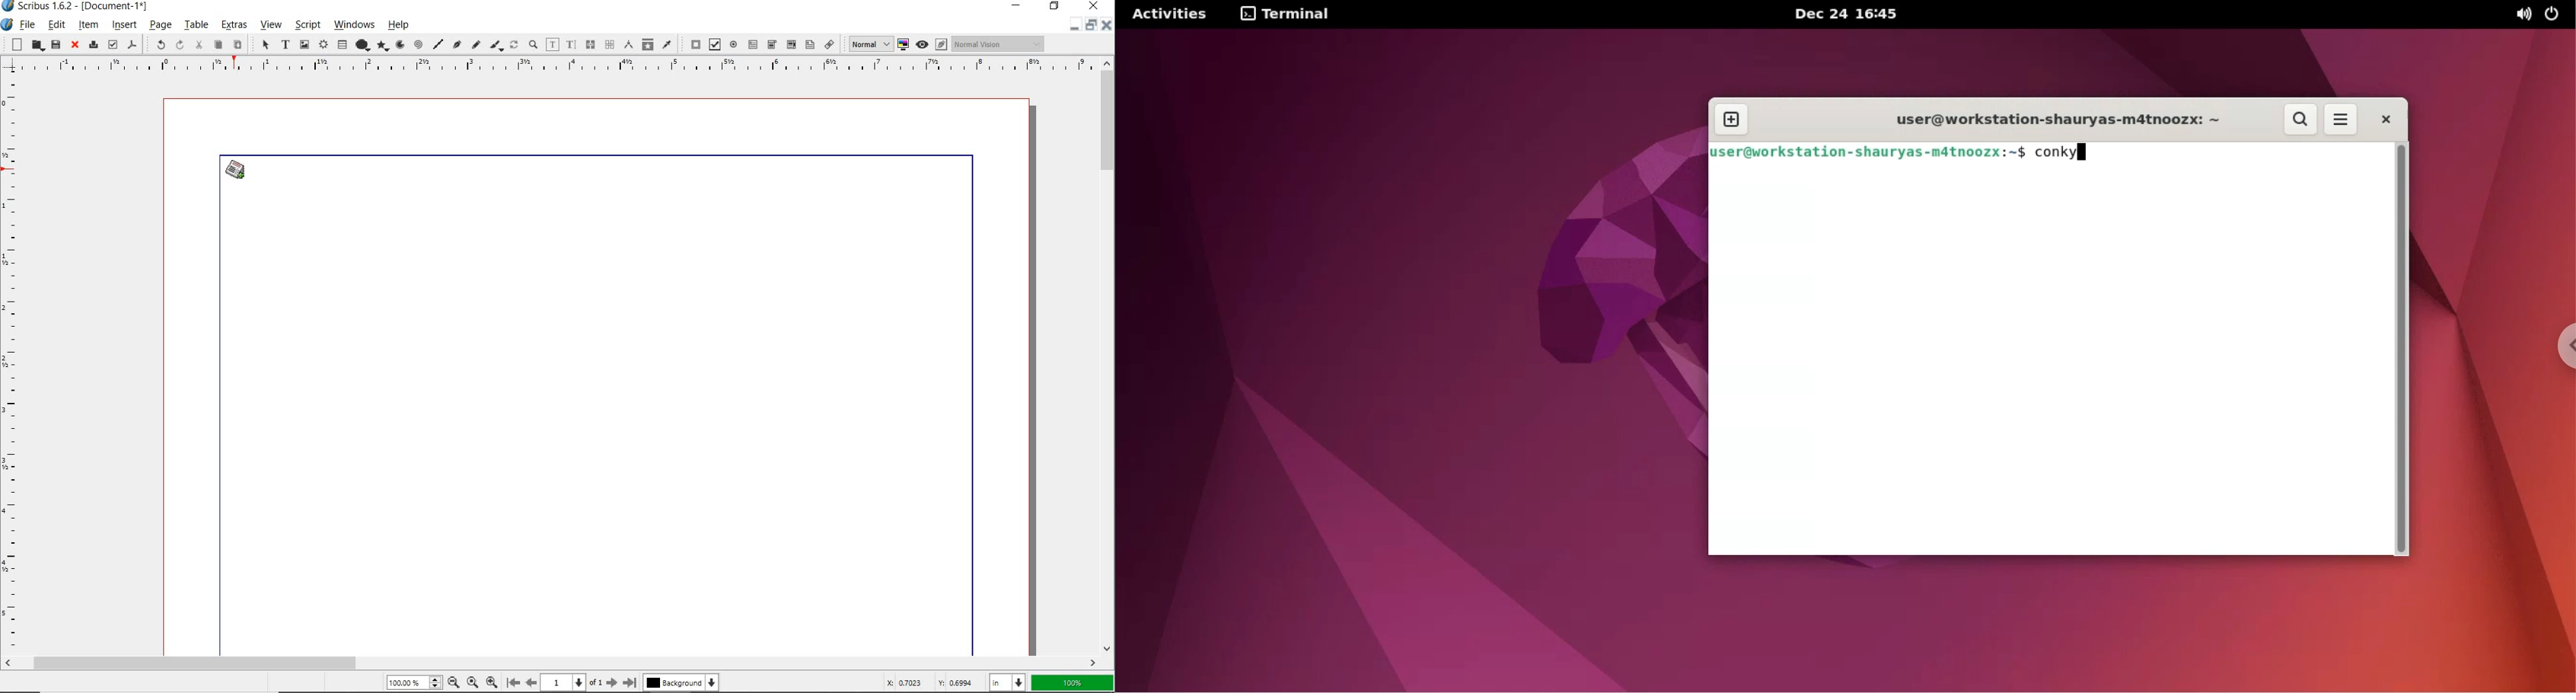 The image size is (2576, 700). I want to click on Normal, so click(867, 44).